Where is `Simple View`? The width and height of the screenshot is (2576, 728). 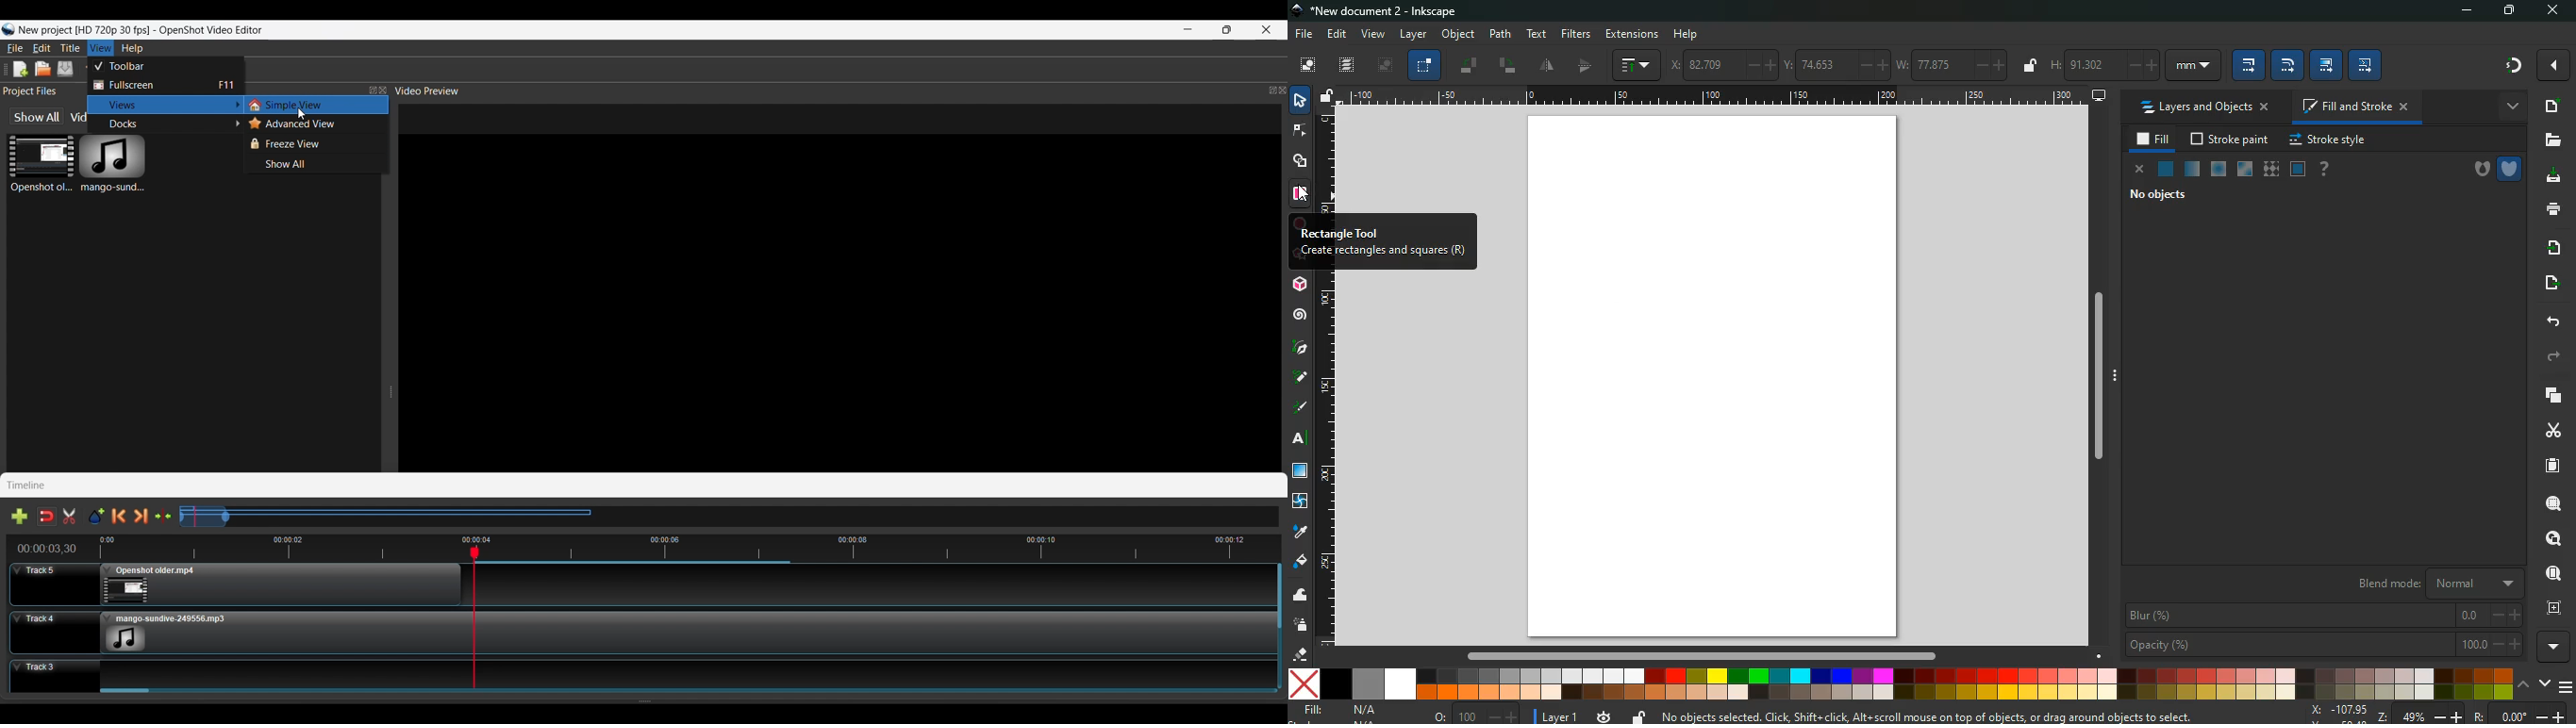 Simple View is located at coordinates (313, 106).